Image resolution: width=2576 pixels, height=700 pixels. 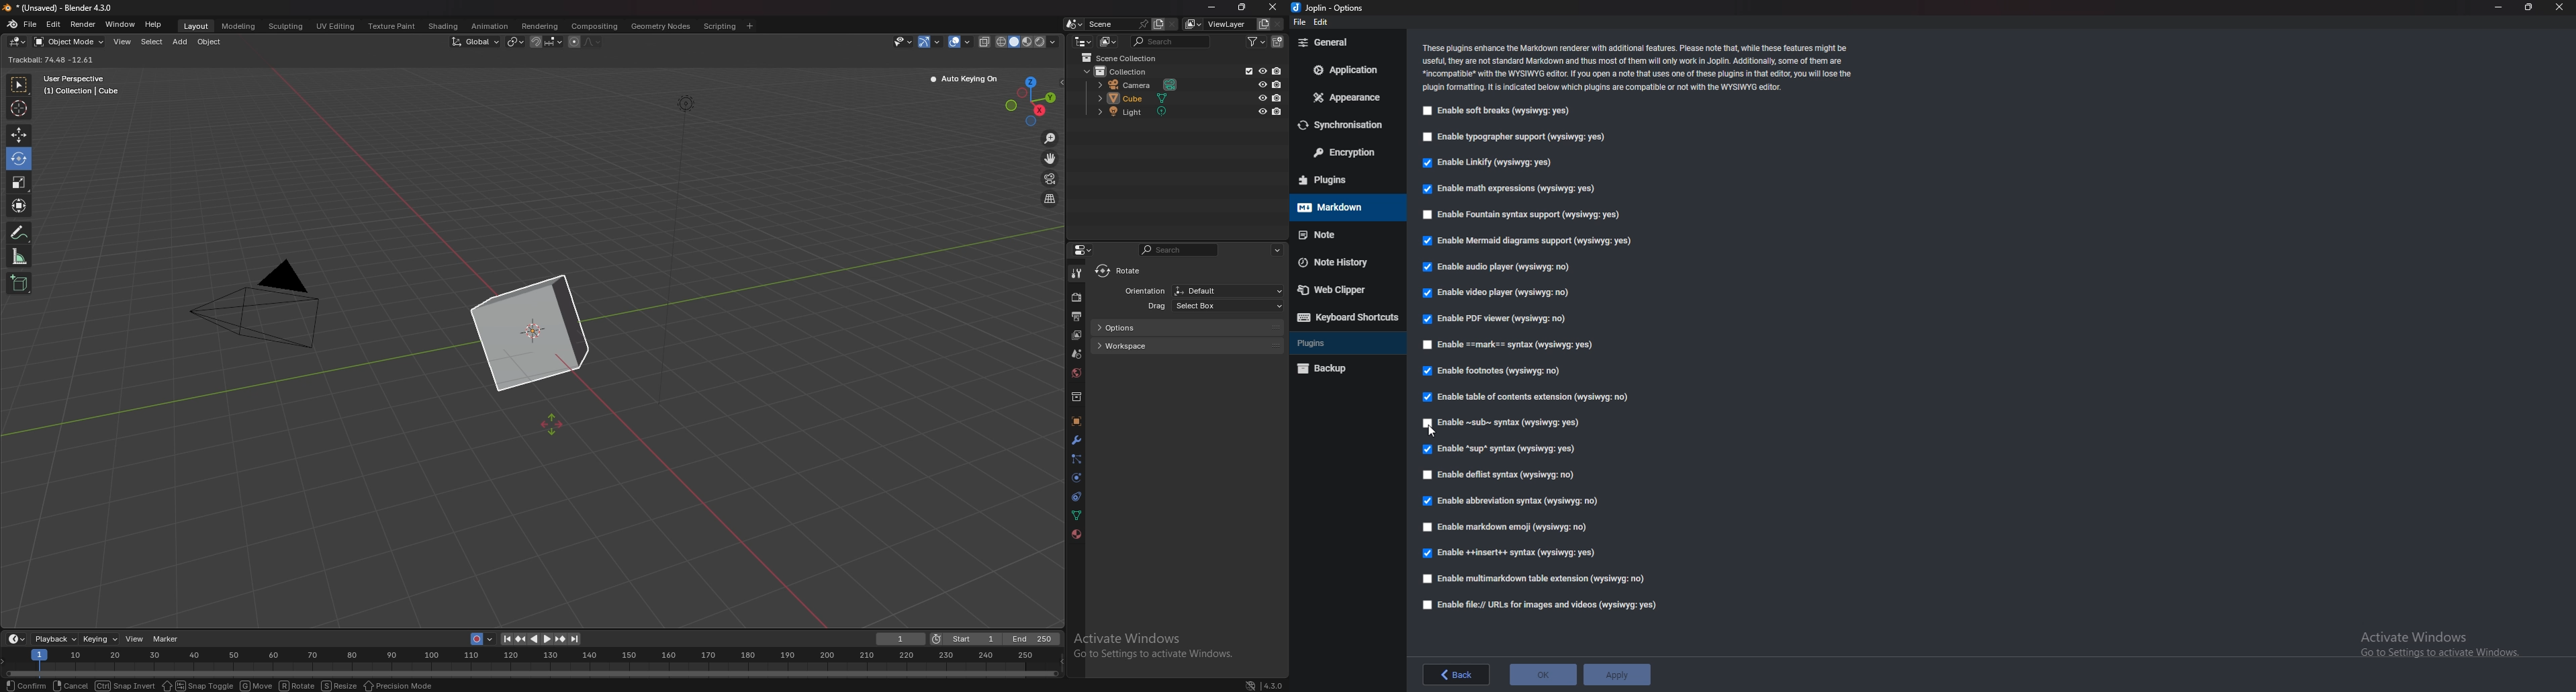 I want to click on Able table of contents extension, so click(x=1527, y=397).